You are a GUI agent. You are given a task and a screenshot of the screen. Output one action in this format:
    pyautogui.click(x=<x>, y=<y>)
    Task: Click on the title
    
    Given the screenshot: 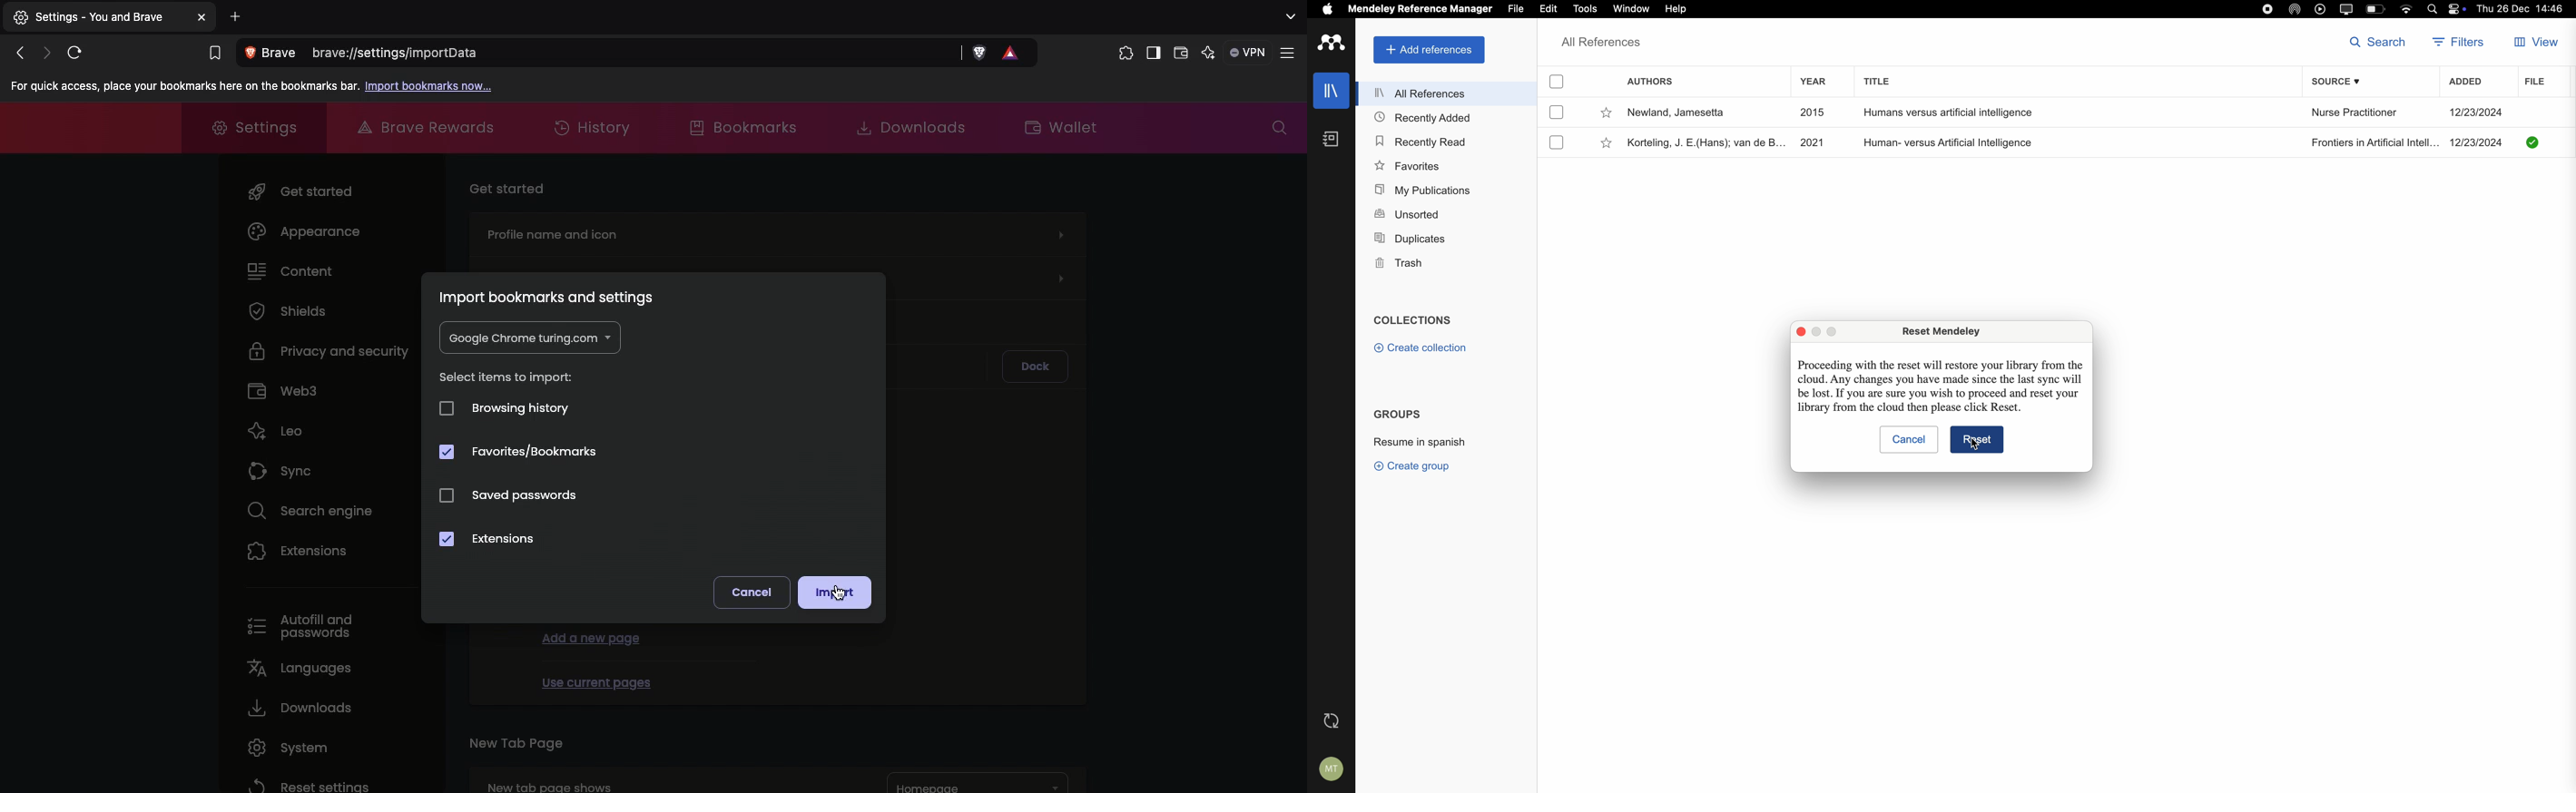 What is the action you would take?
    pyautogui.click(x=1877, y=82)
    